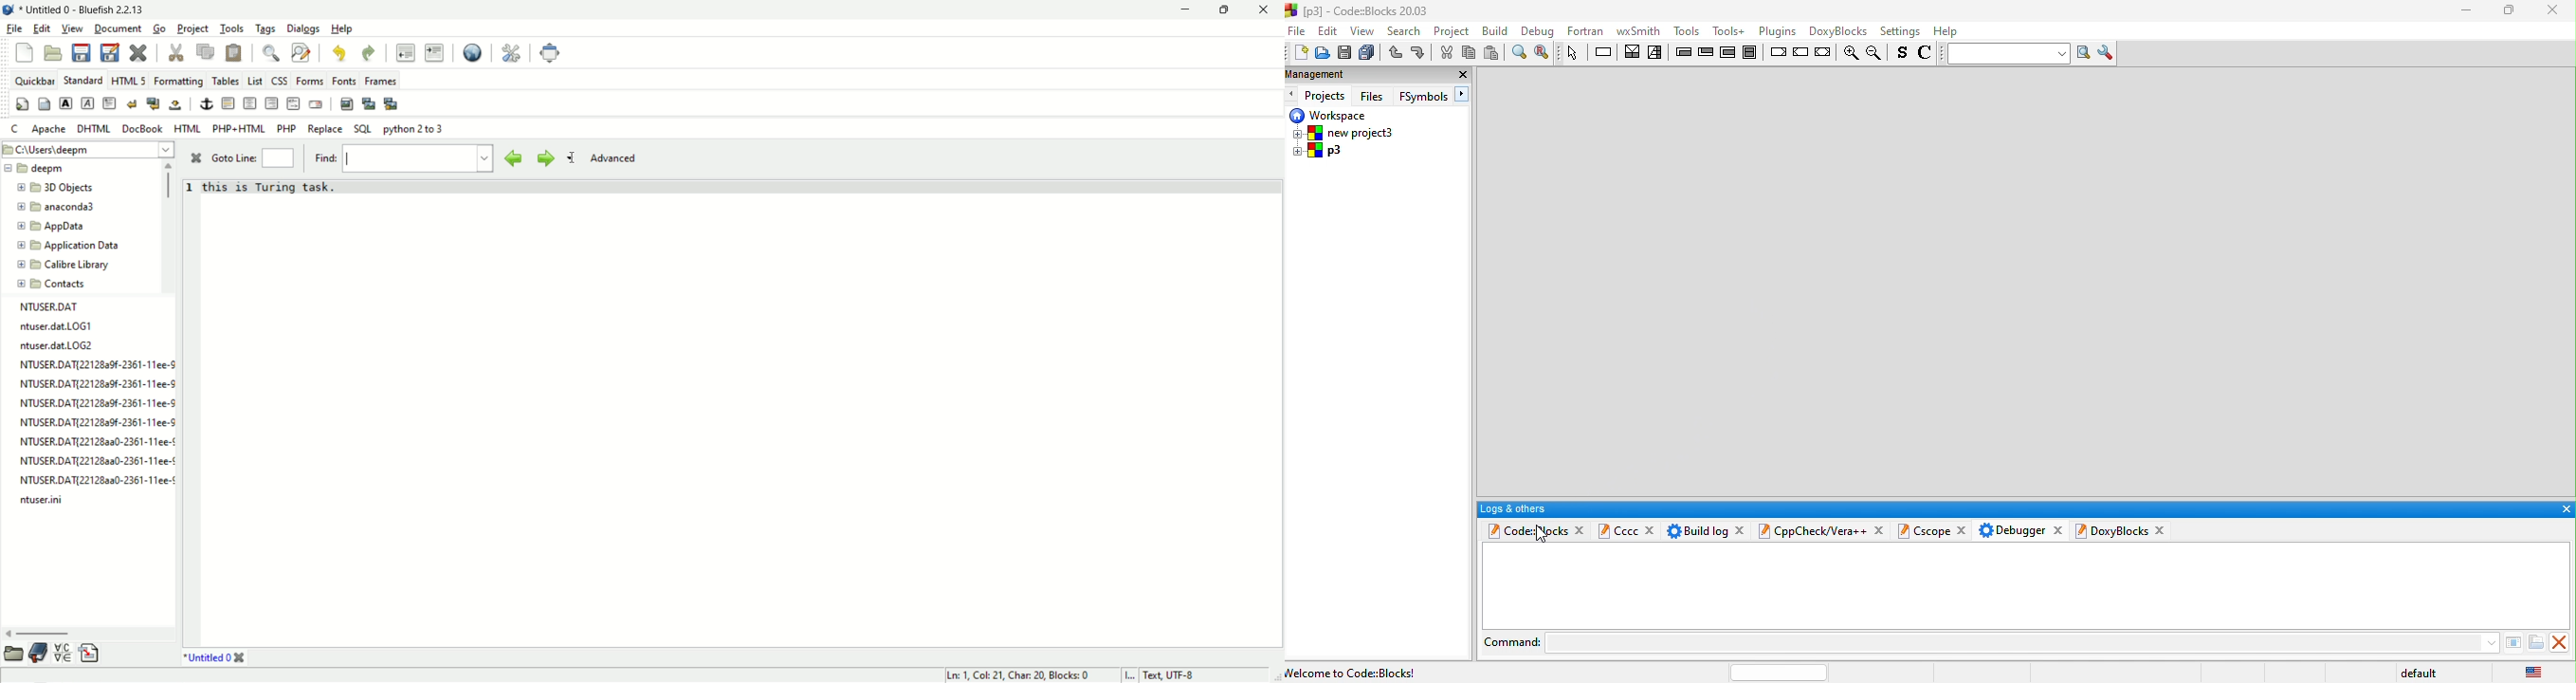 This screenshot has width=2576, height=700. I want to click on close, so click(1462, 75).